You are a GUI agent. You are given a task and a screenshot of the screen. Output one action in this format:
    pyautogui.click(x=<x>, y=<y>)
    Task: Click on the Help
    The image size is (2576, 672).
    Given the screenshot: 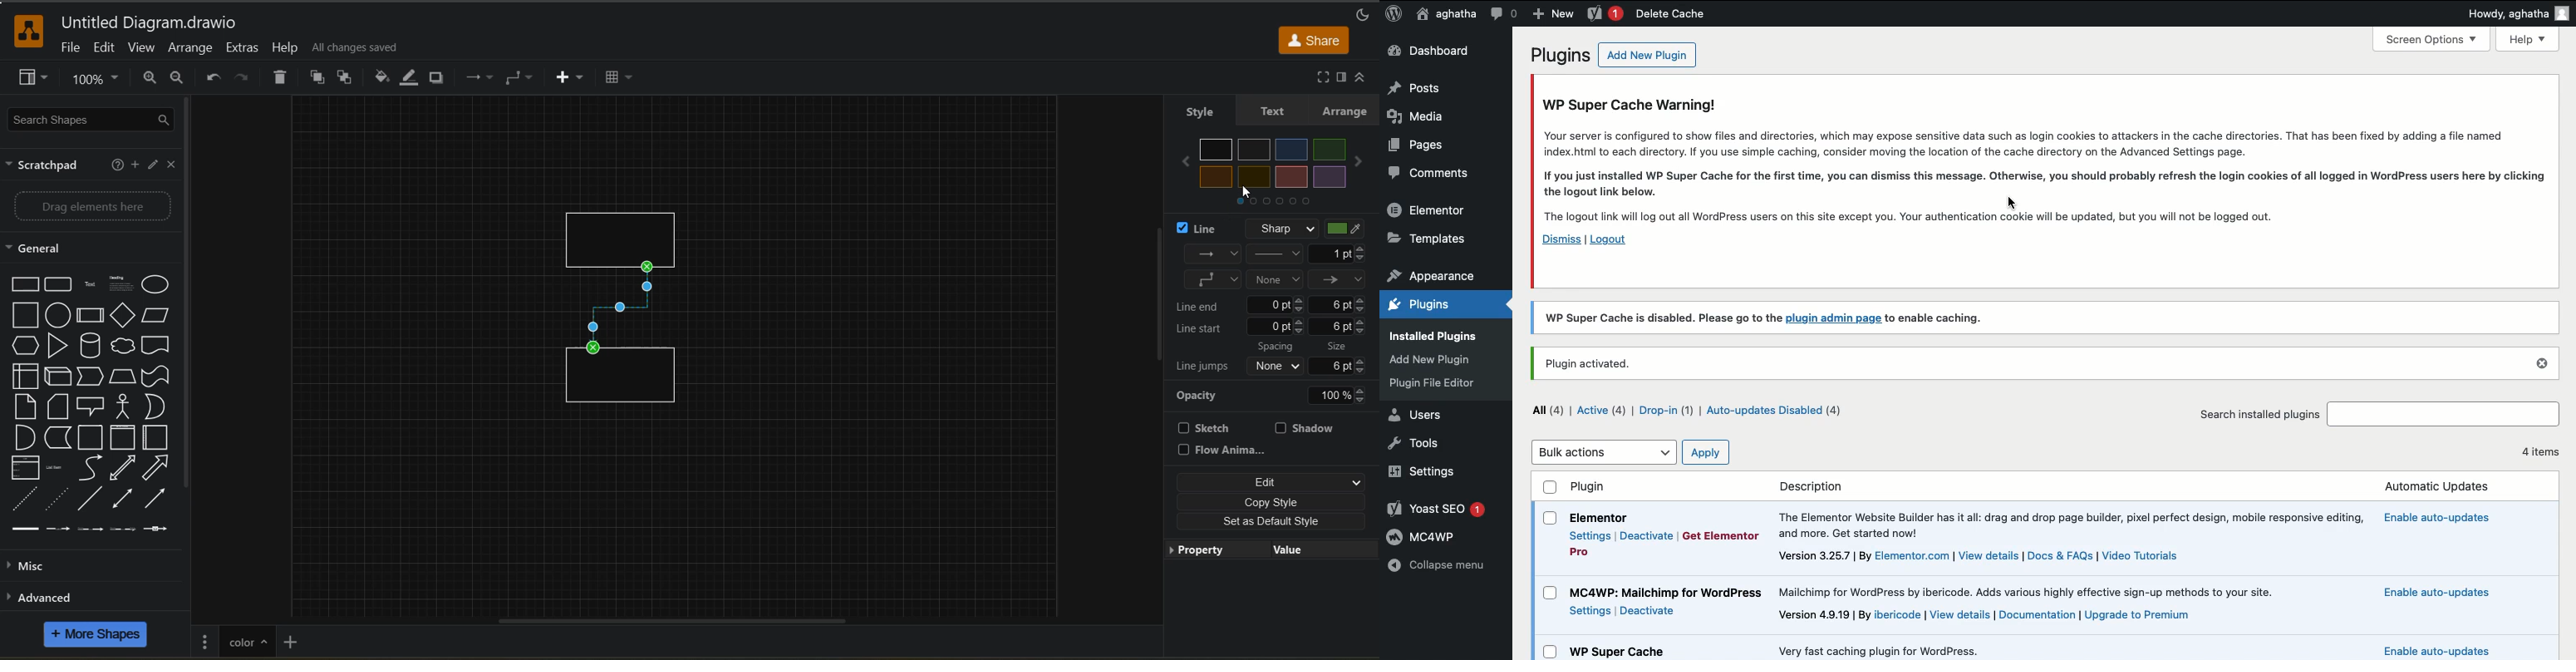 What is the action you would take?
    pyautogui.click(x=2529, y=40)
    